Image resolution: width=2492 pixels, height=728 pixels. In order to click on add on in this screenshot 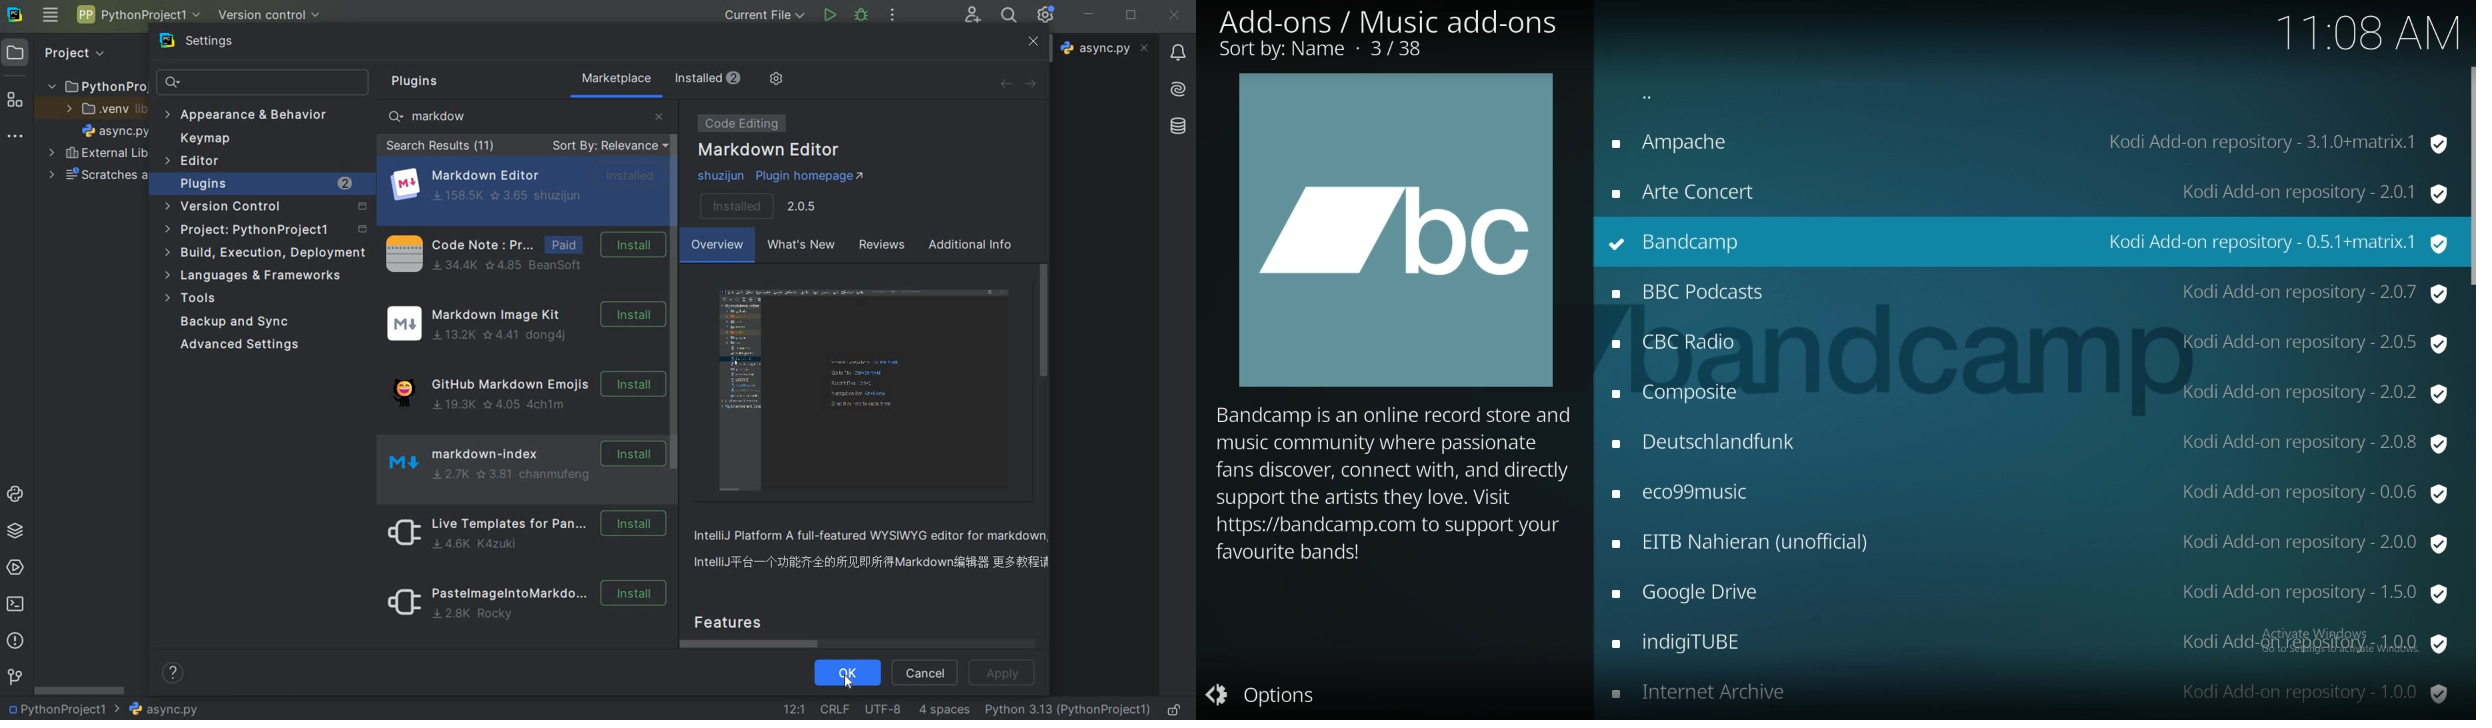, I will do `click(2027, 344)`.